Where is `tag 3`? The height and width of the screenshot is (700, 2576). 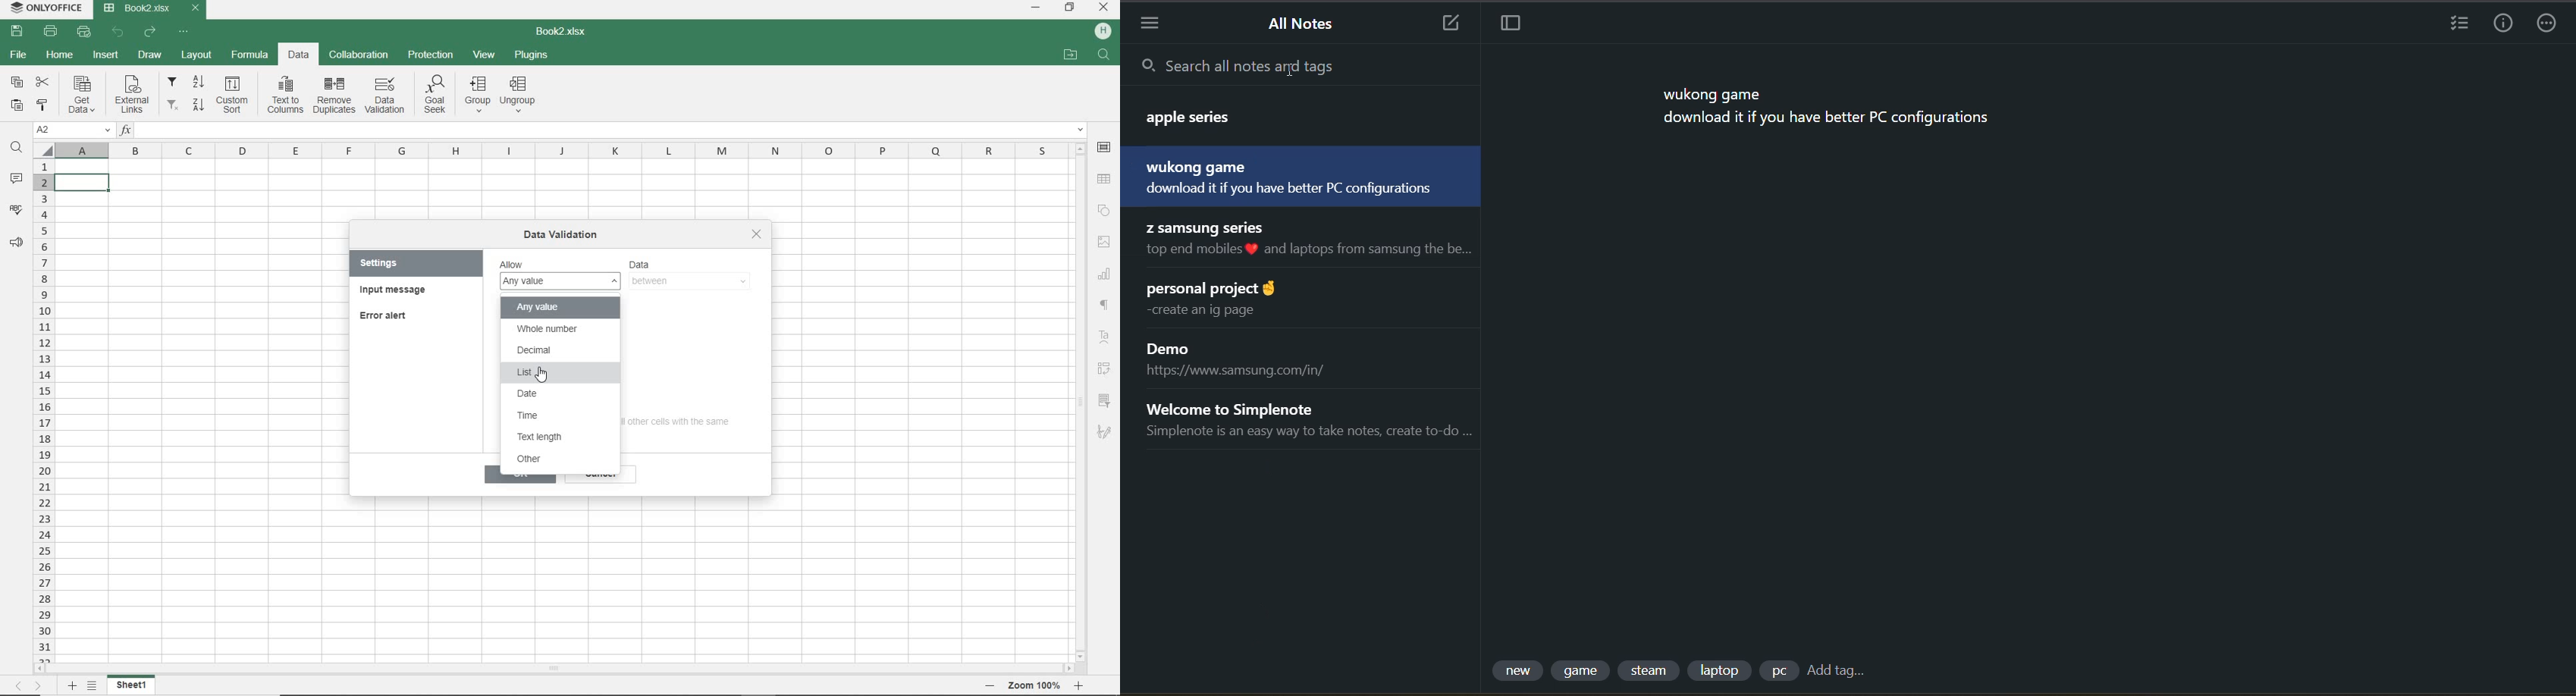 tag 3 is located at coordinates (1651, 669).